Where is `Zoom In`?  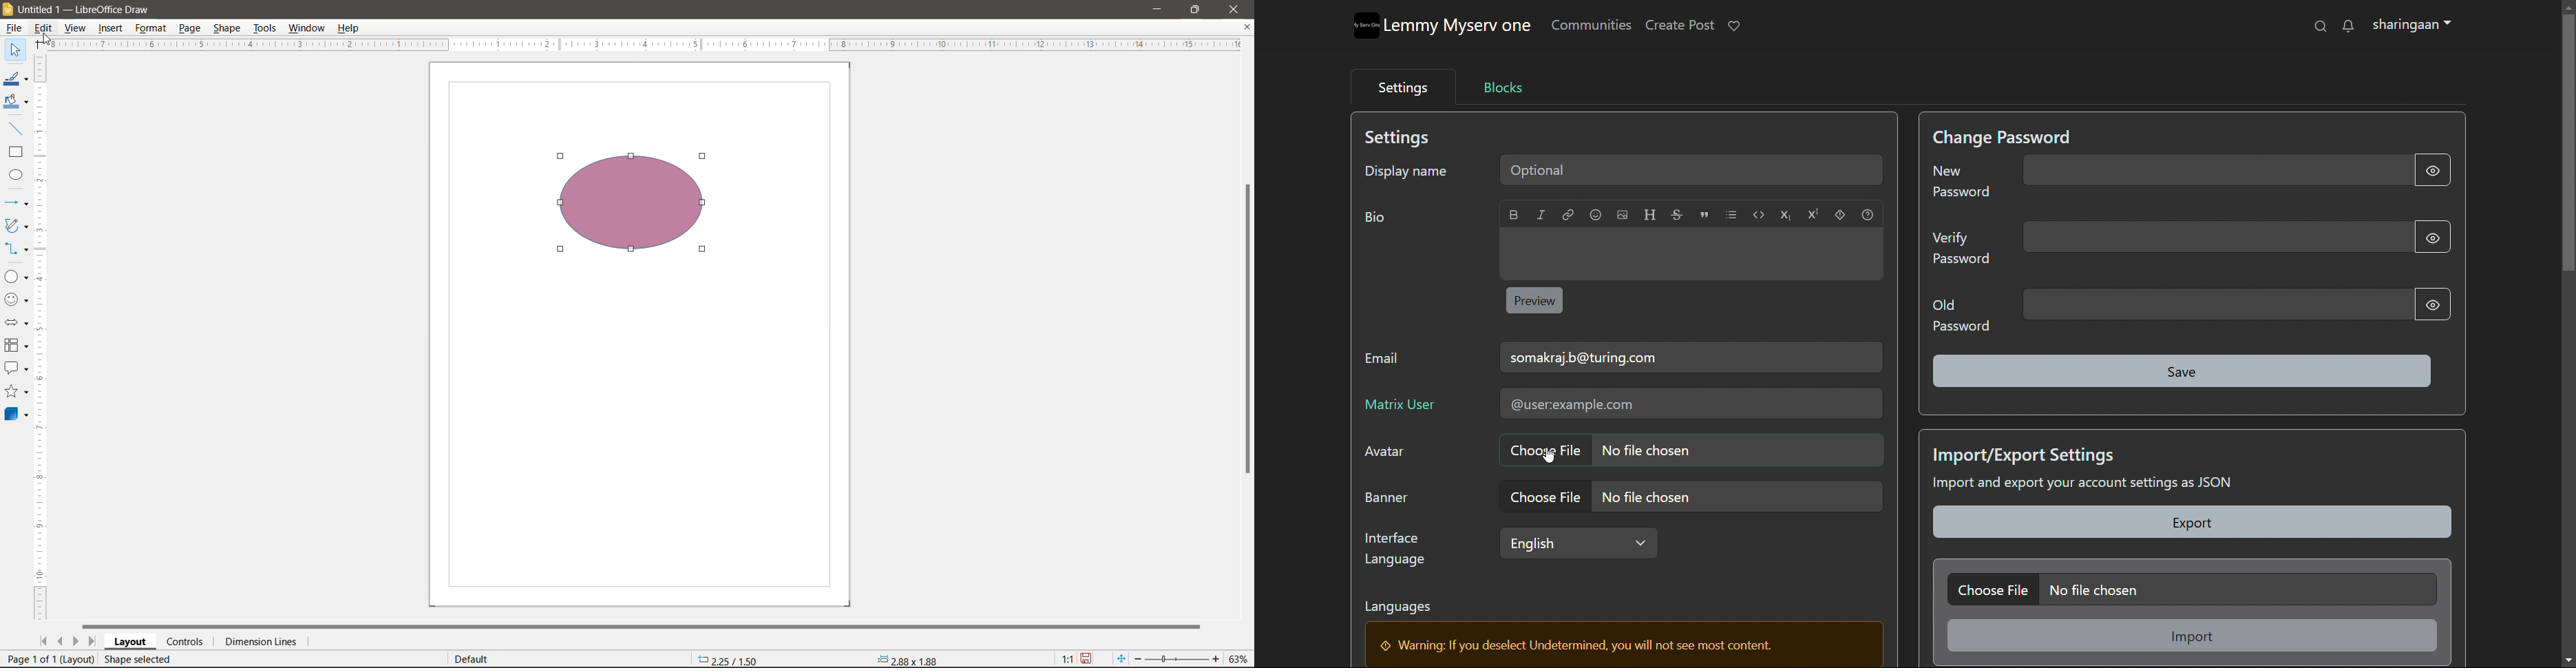 Zoom In is located at coordinates (1214, 659).